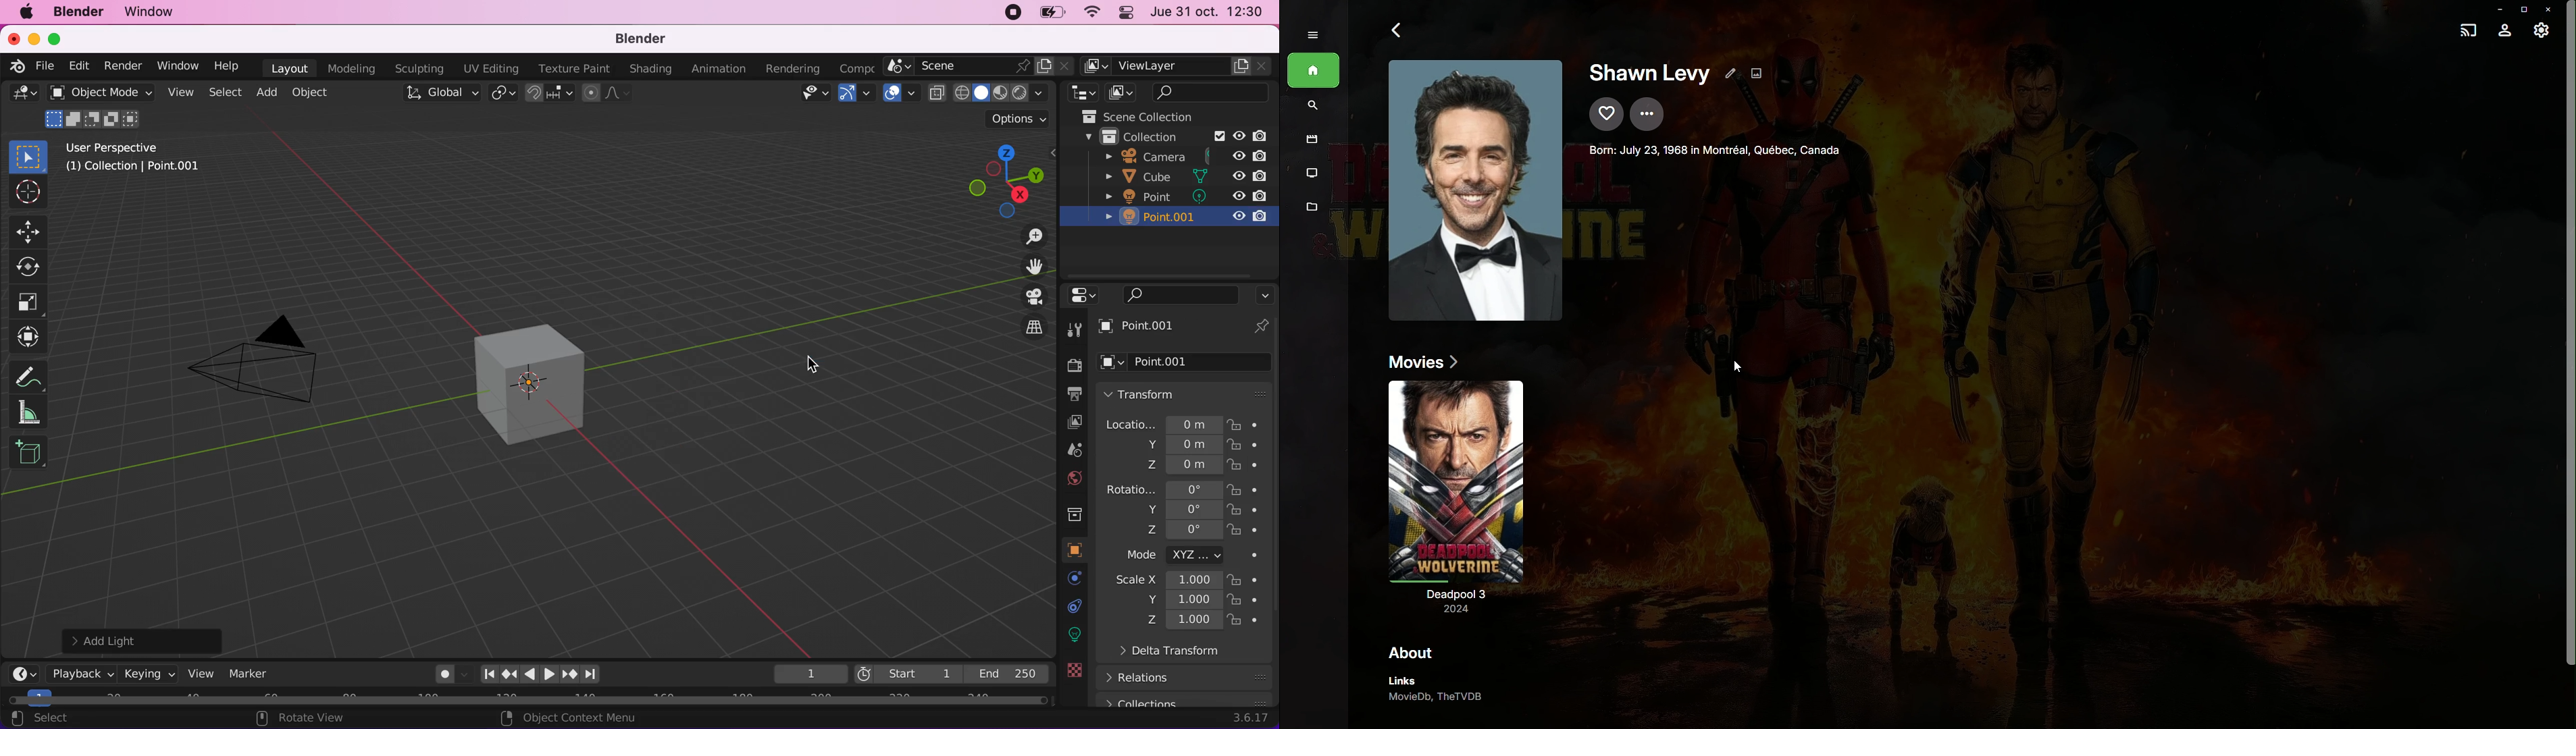  What do you see at coordinates (1006, 180) in the screenshot?
I see `click, shortcut, drag` at bounding box center [1006, 180].